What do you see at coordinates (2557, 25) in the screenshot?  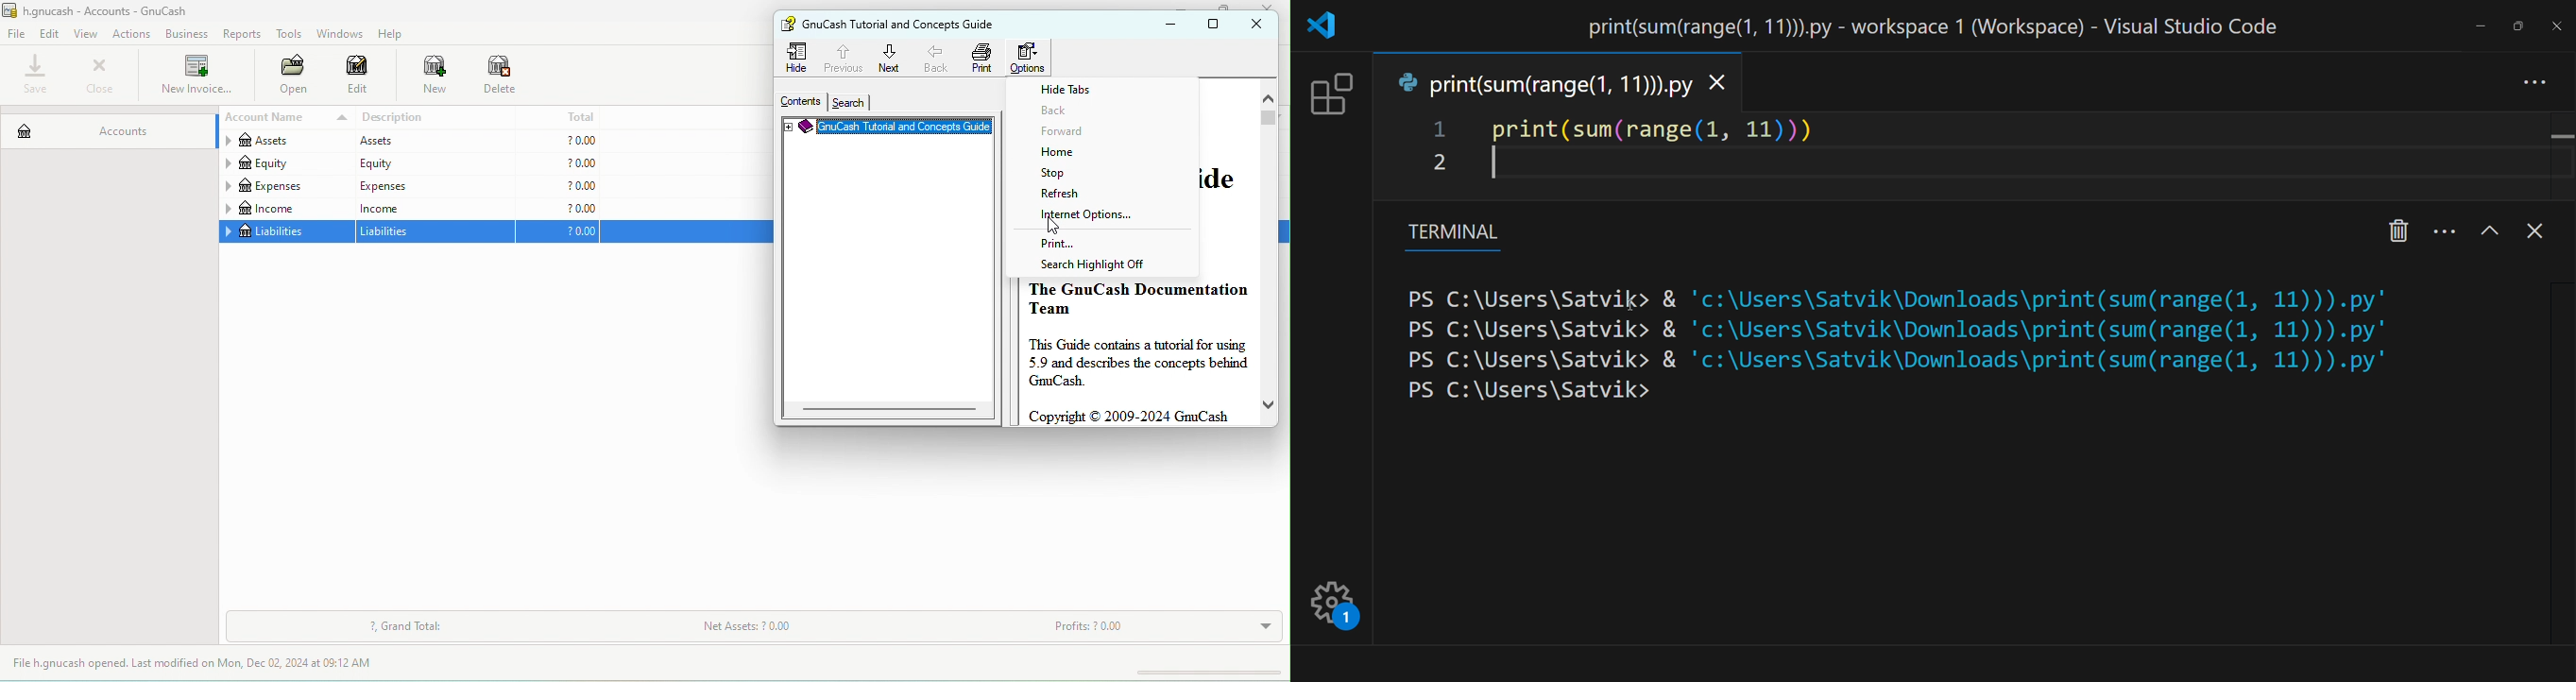 I see `close` at bounding box center [2557, 25].